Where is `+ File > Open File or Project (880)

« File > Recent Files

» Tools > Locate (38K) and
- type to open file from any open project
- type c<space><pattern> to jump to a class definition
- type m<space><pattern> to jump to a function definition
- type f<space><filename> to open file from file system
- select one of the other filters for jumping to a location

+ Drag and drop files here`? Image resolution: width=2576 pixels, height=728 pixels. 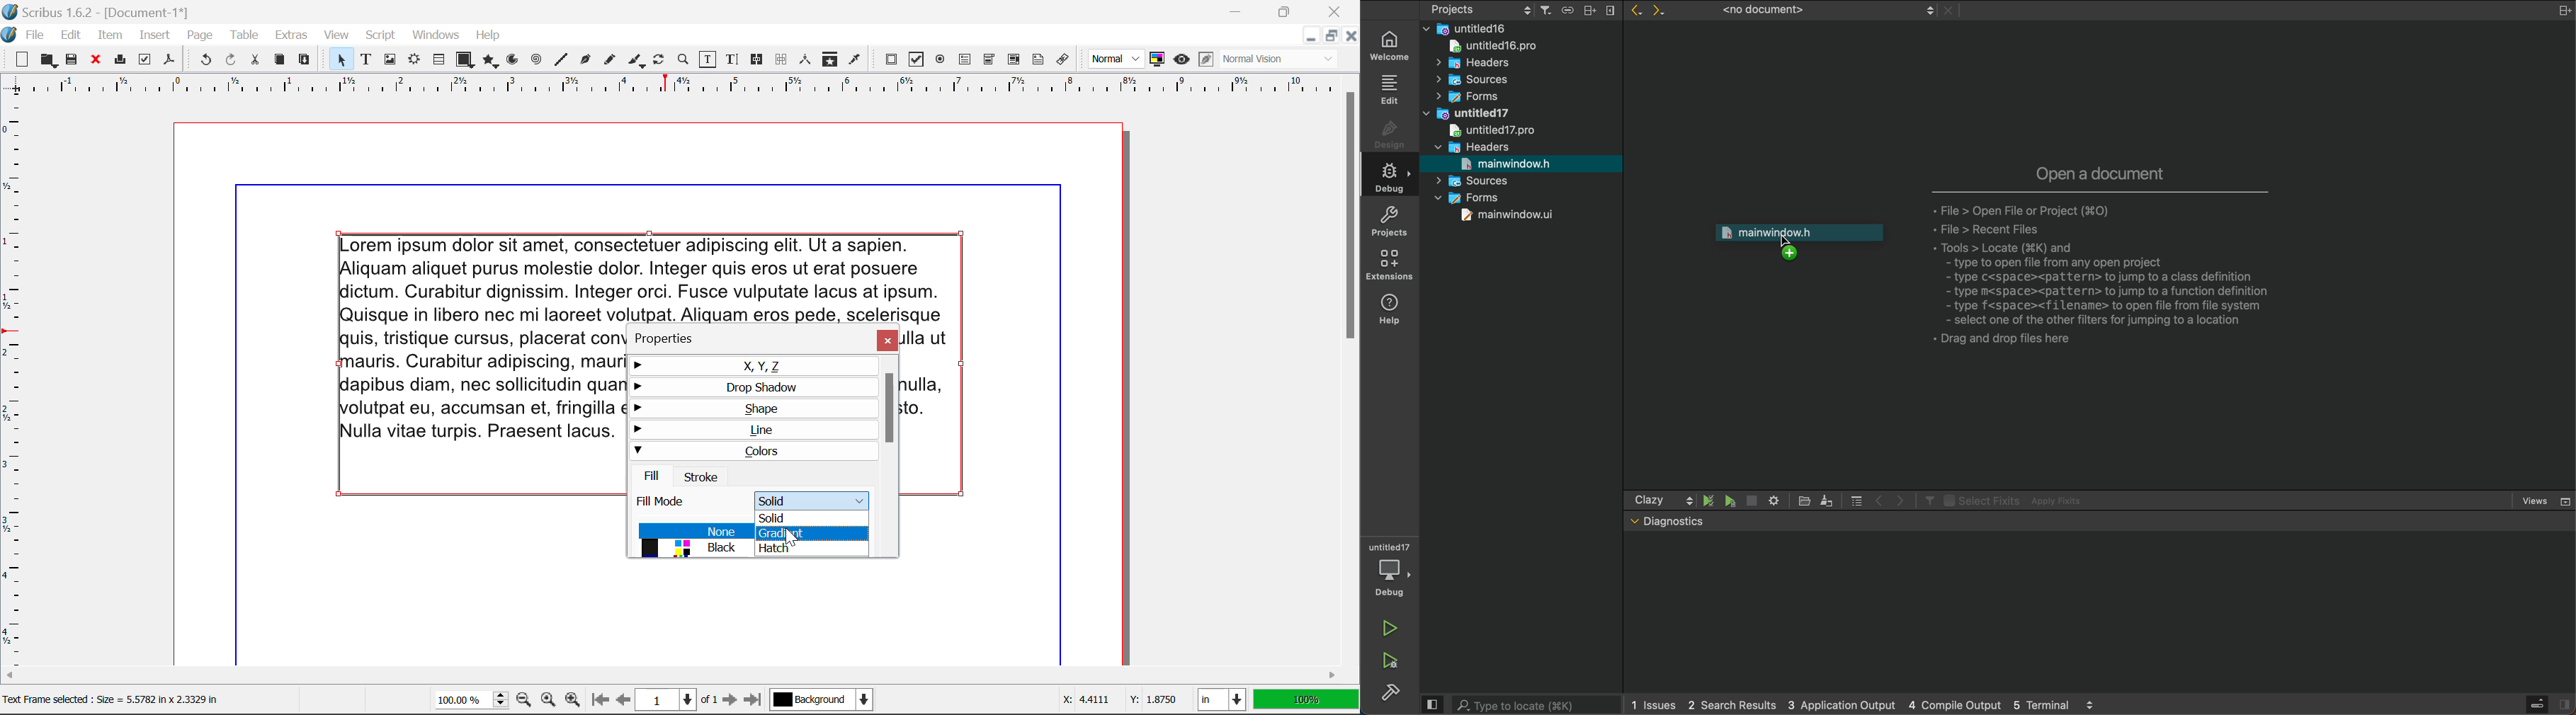
+ File > Open File or Project (880)

« File > Recent Files

» Tools > Locate (38K) and
- type to open file from any open project
- type c<space><pattern> to jump to a class definition
- type m<space><pattern> to jump to a function definition
- type f<space><filename> to open file from file system
- select one of the other filters for jumping to a location

+ Drag and drop files here is located at coordinates (2115, 280).